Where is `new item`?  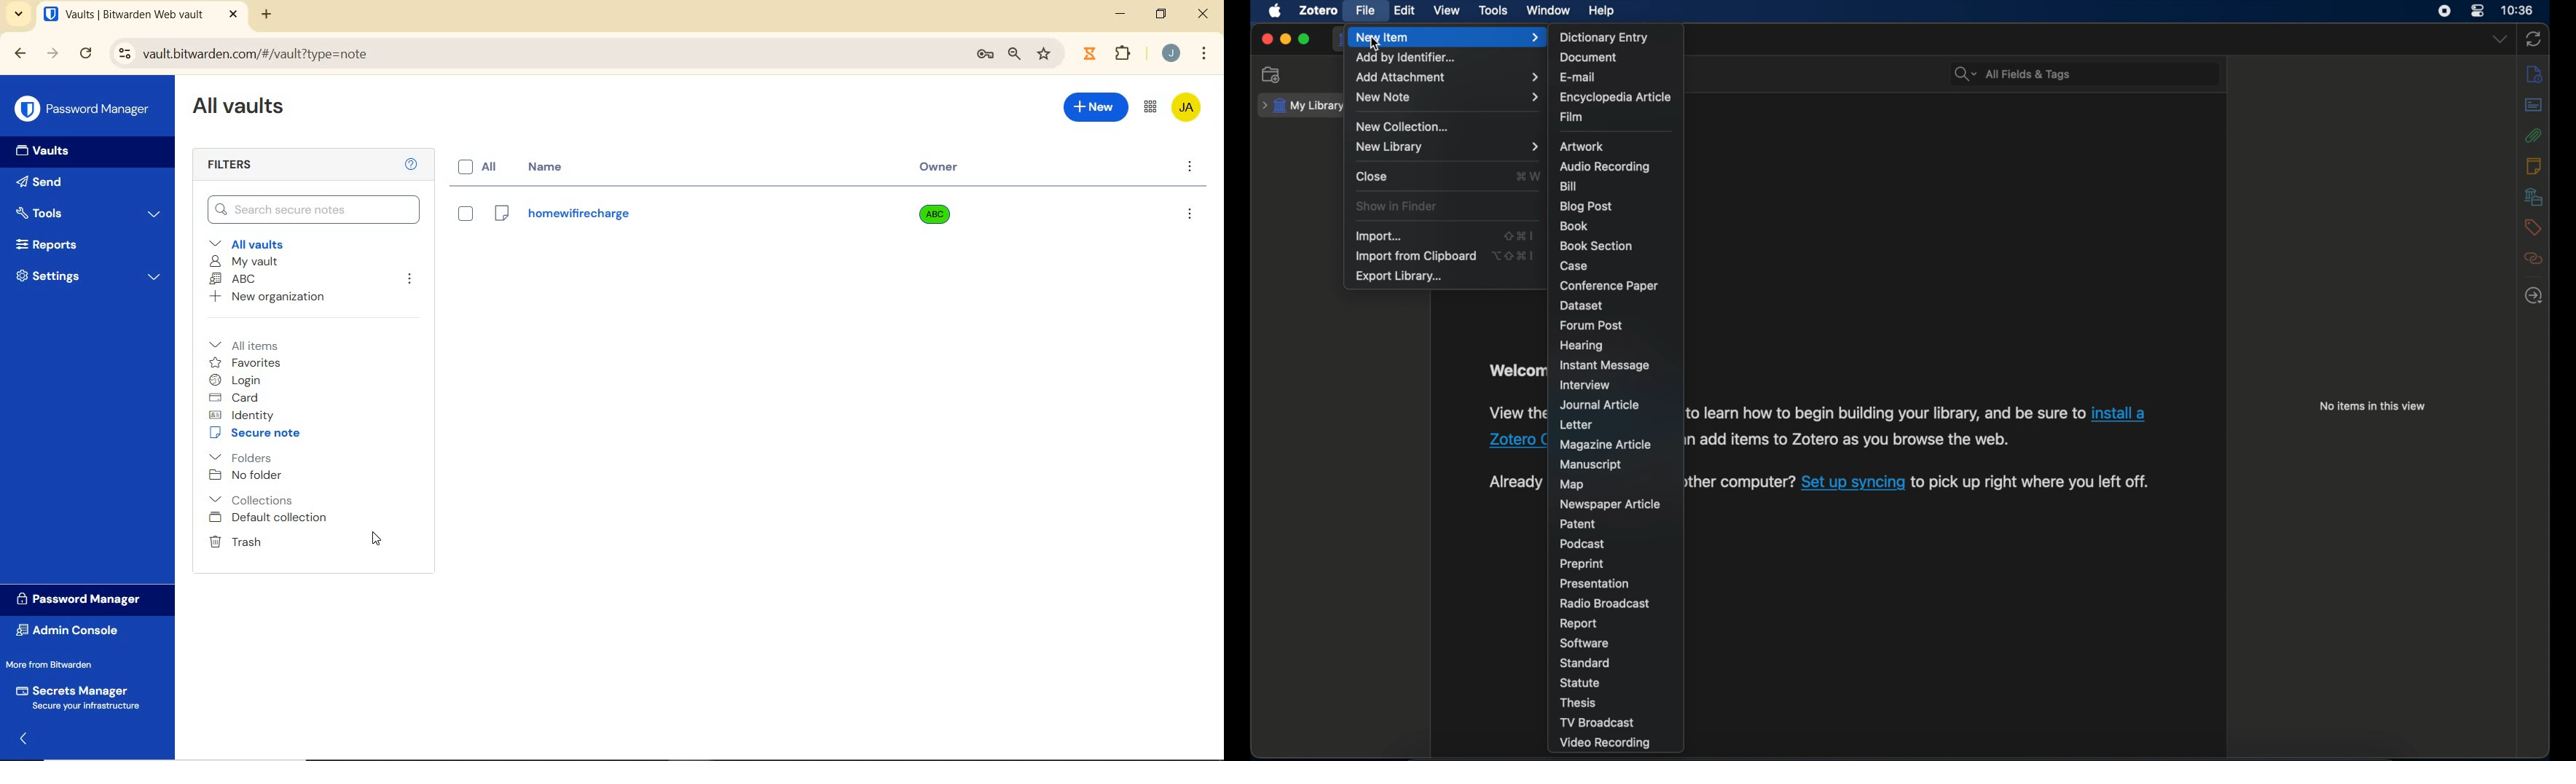
new item is located at coordinates (1449, 37).